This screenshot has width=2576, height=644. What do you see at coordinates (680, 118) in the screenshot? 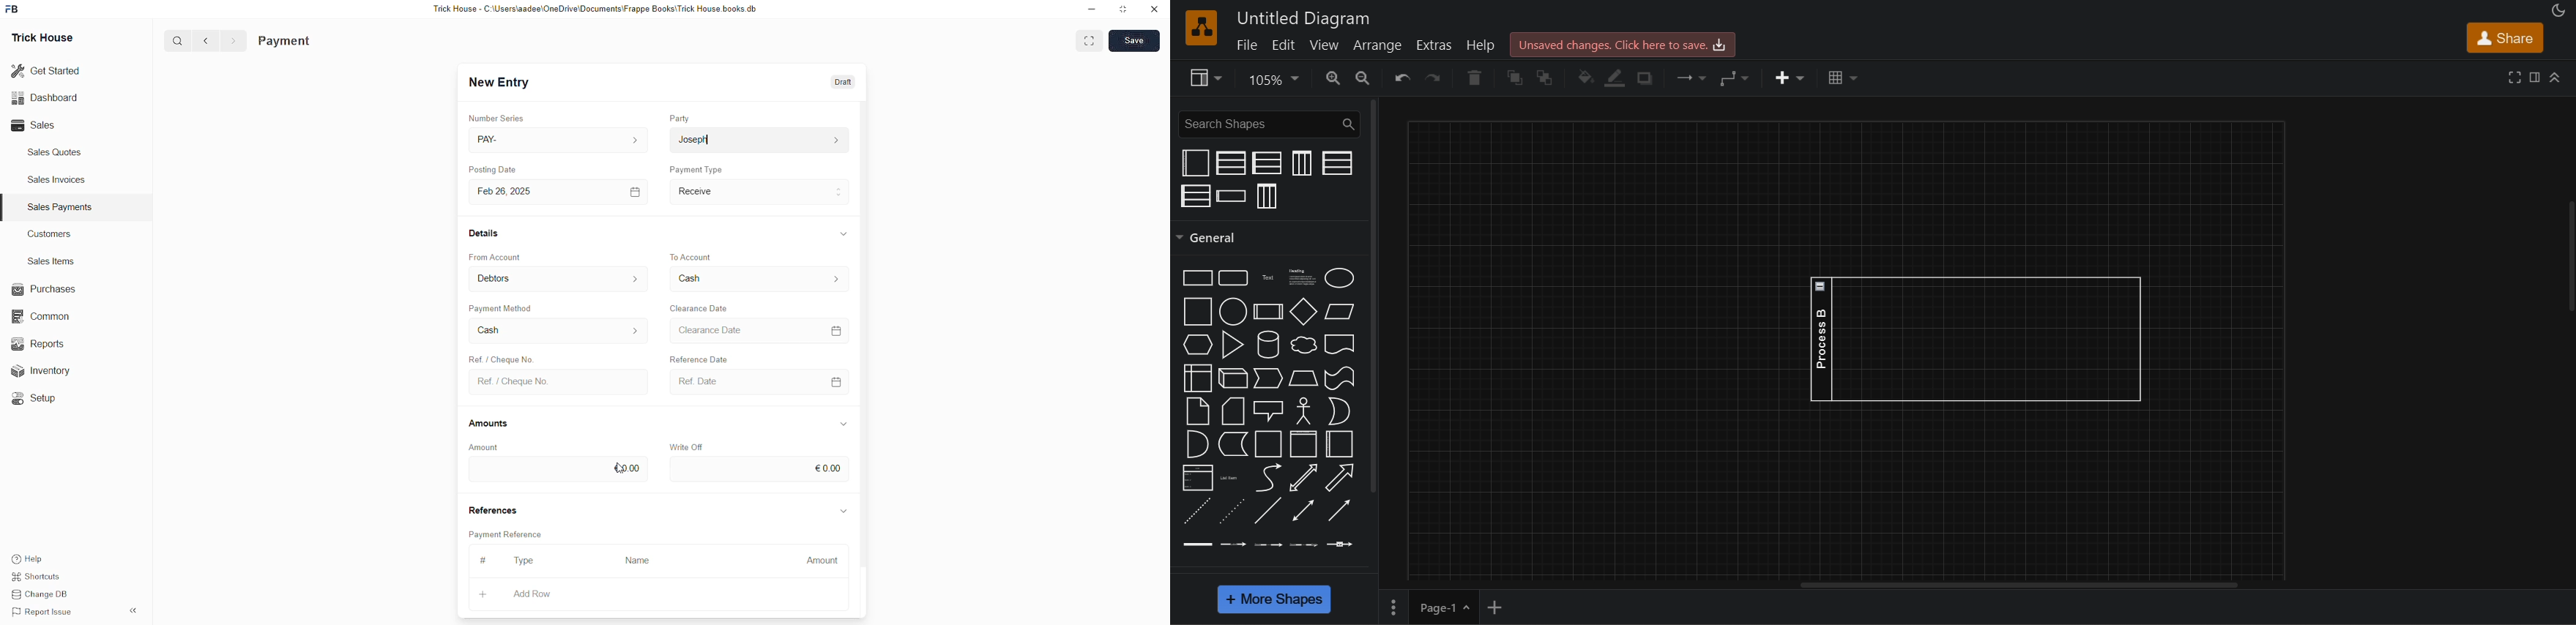
I see `Party` at bounding box center [680, 118].